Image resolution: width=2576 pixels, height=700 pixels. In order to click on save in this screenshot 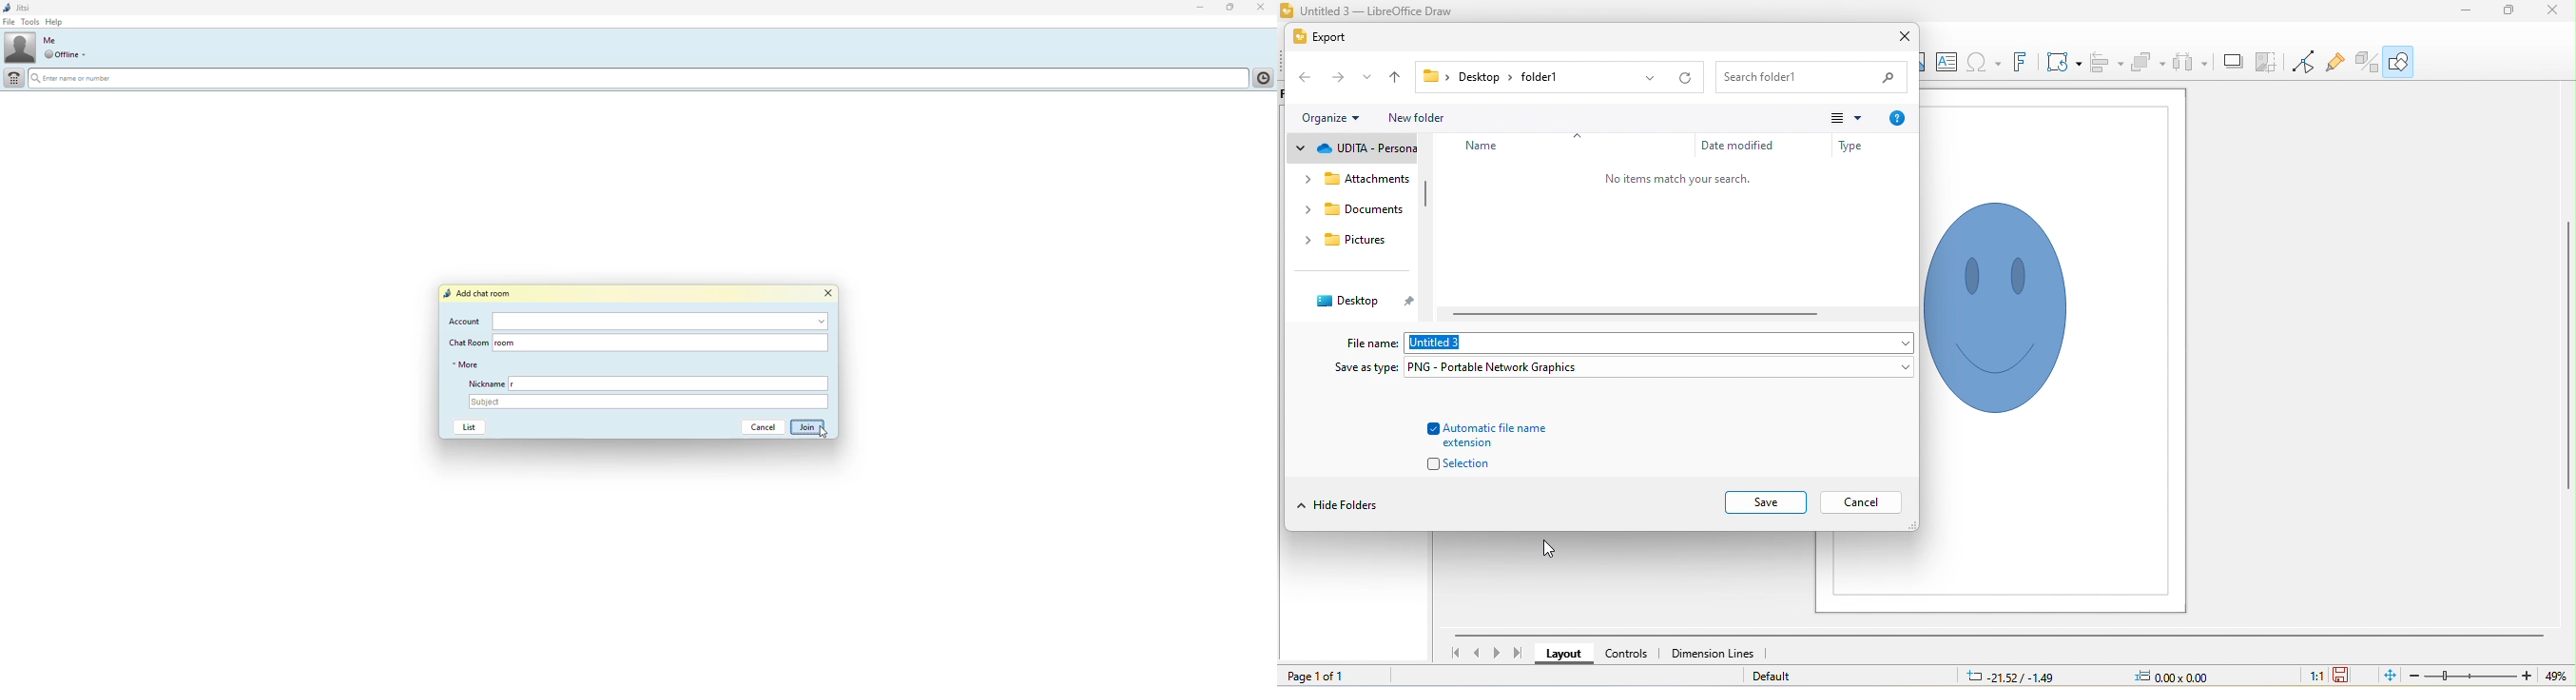, I will do `click(2343, 675)`.